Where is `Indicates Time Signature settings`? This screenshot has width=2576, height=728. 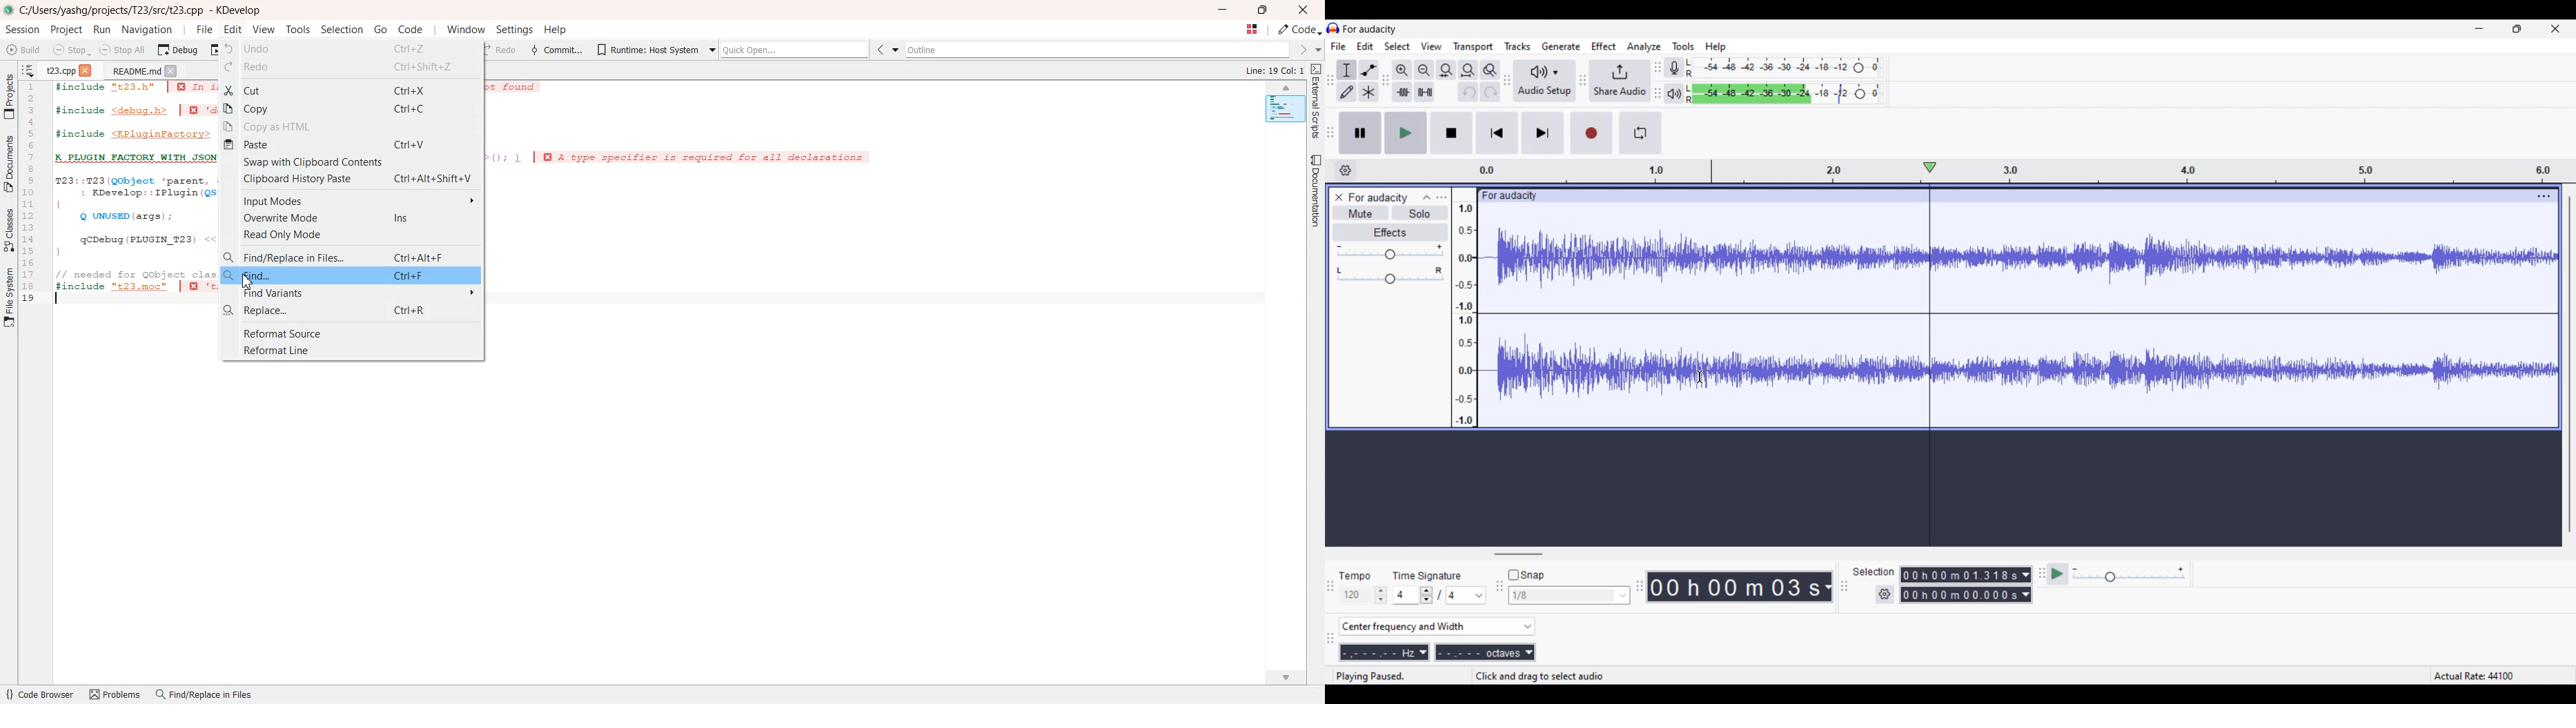 Indicates Time Signature settings is located at coordinates (1429, 576).